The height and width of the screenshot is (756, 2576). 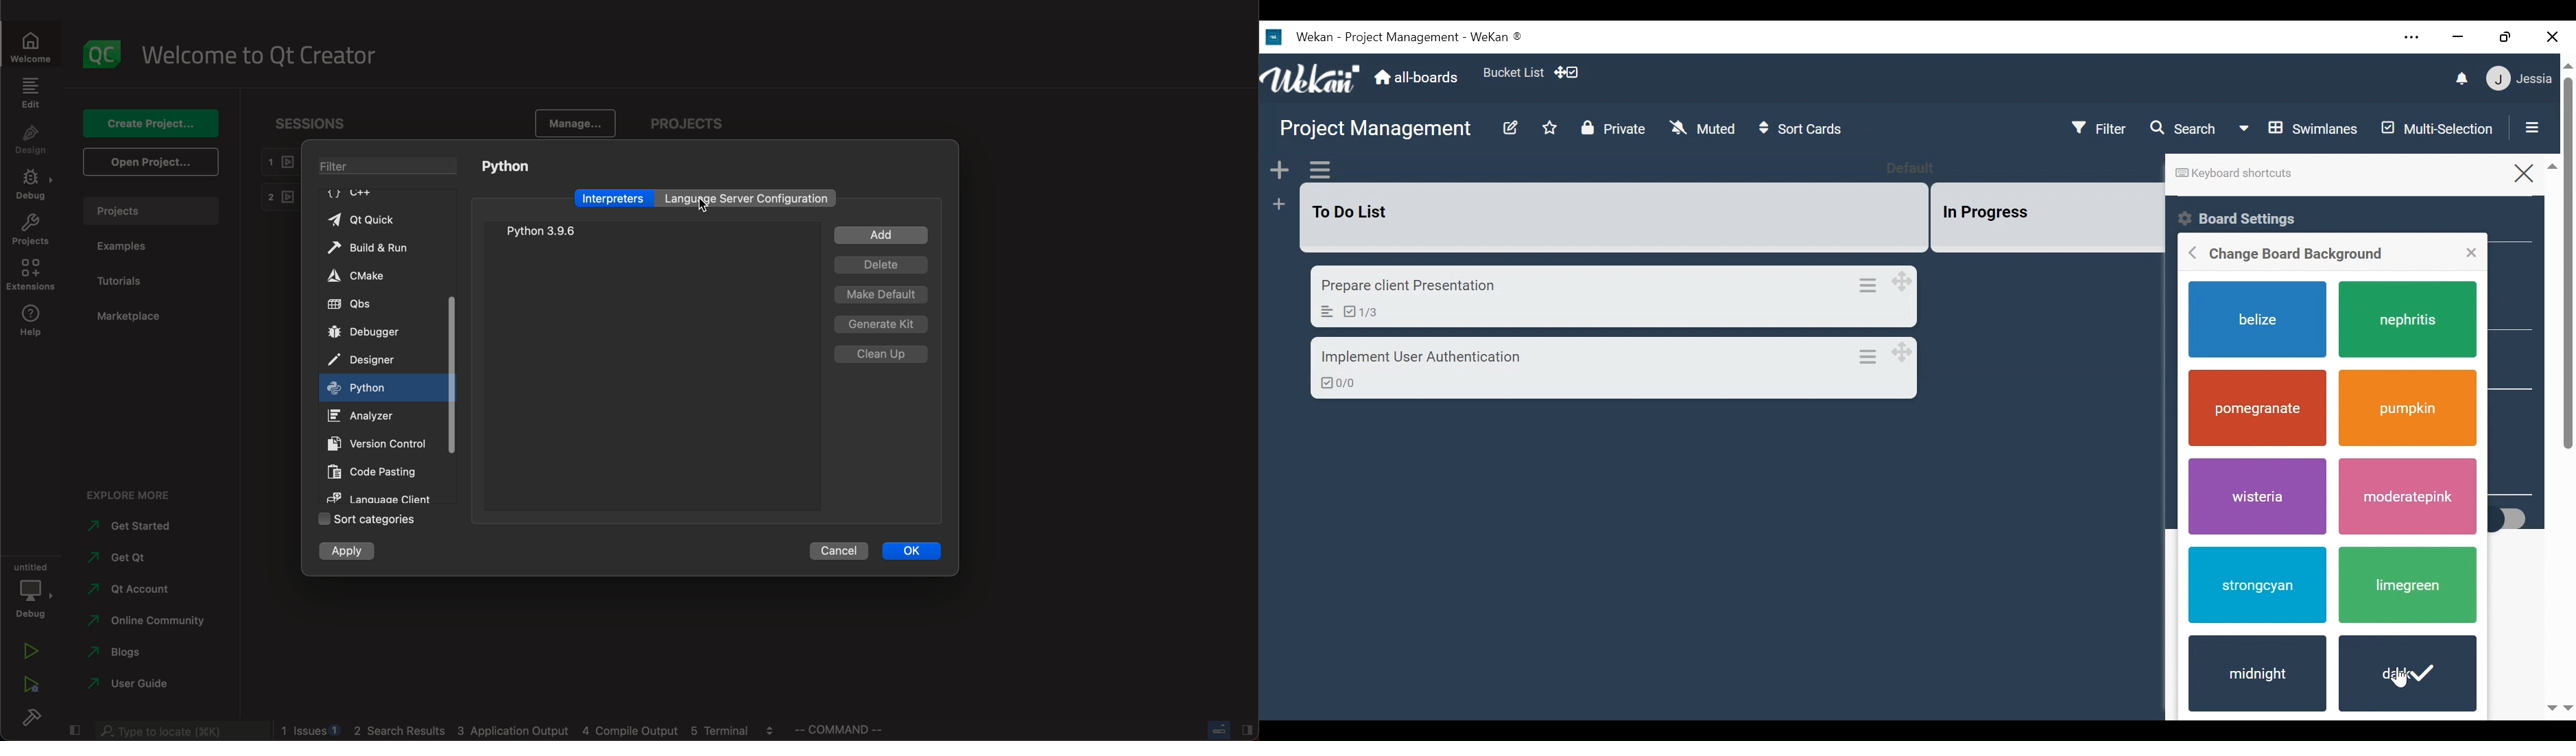 I want to click on pomegranate, so click(x=2258, y=408).